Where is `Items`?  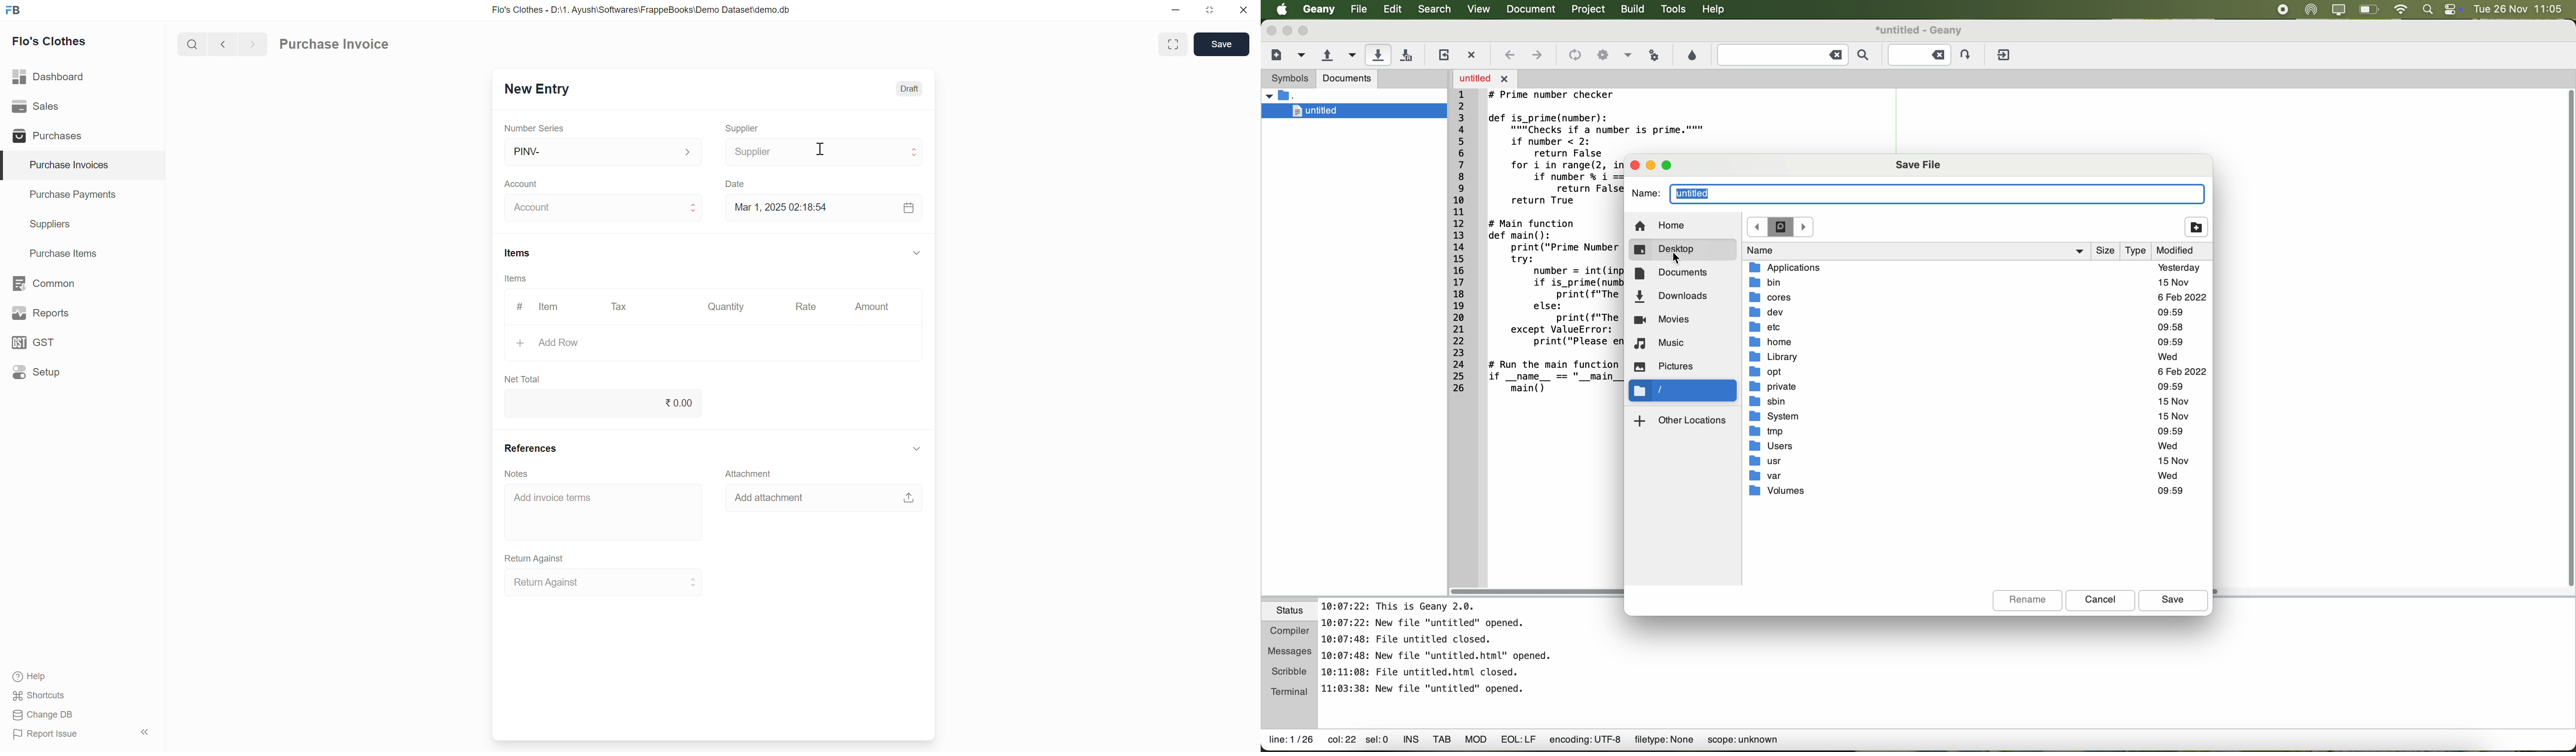 Items is located at coordinates (518, 253).